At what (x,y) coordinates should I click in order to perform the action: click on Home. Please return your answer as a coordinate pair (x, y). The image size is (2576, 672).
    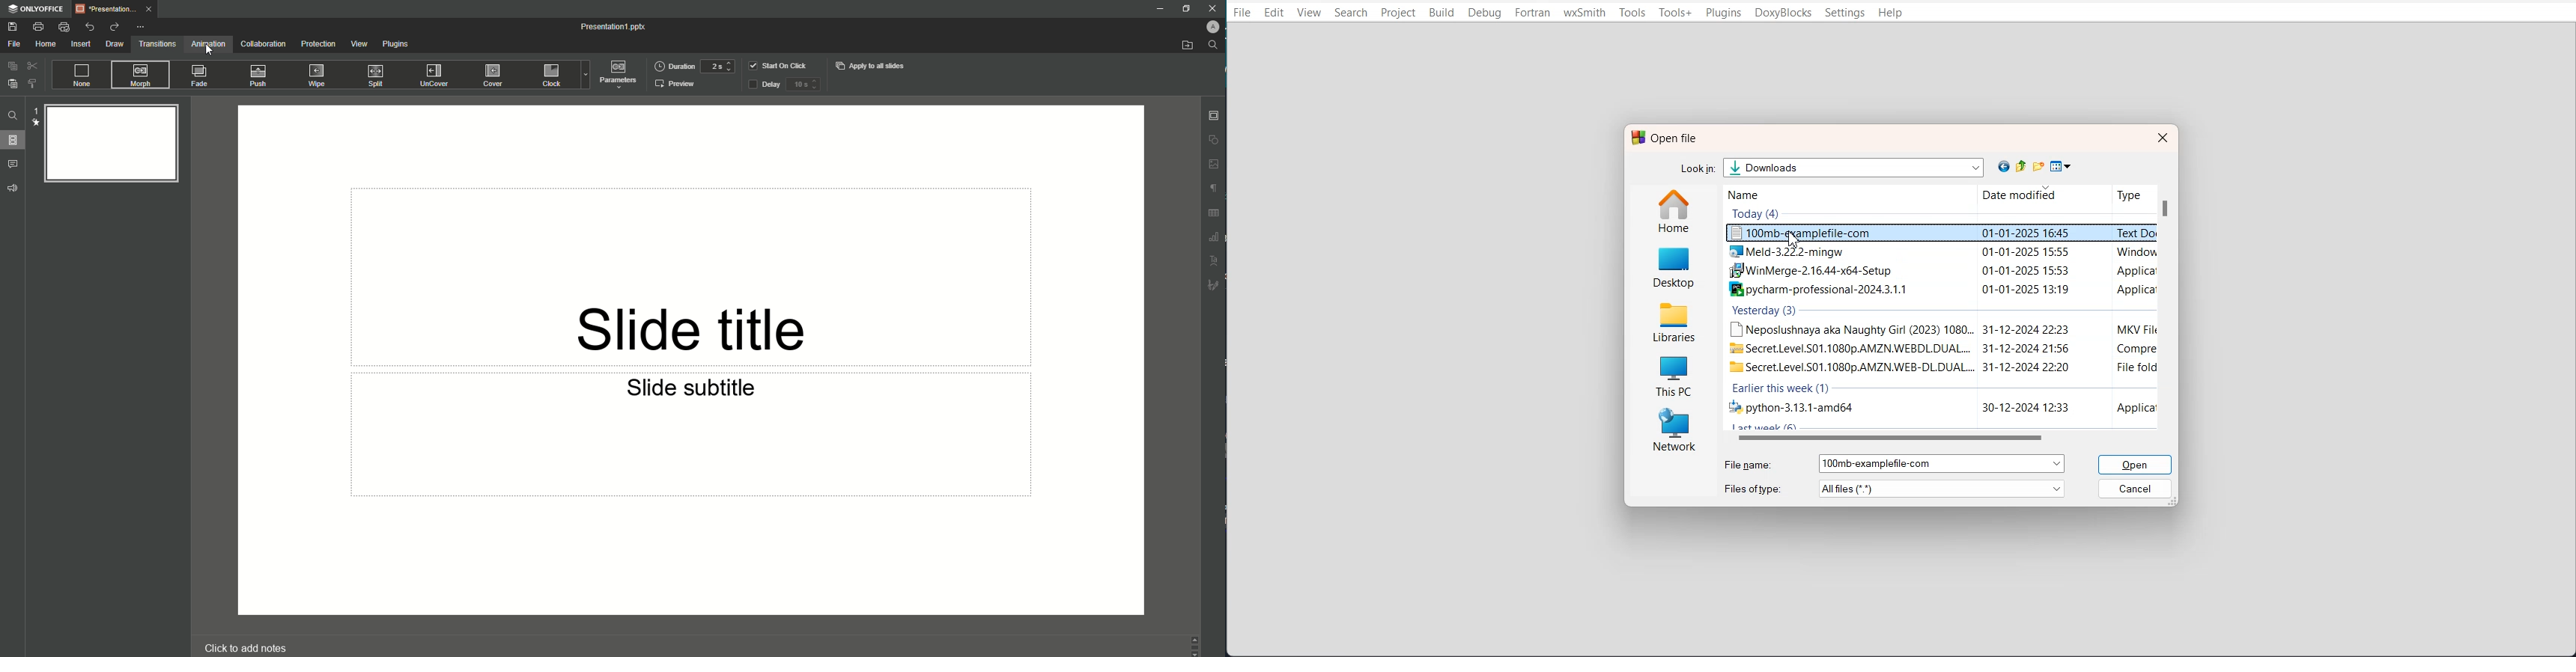
    Looking at the image, I should click on (46, 45).